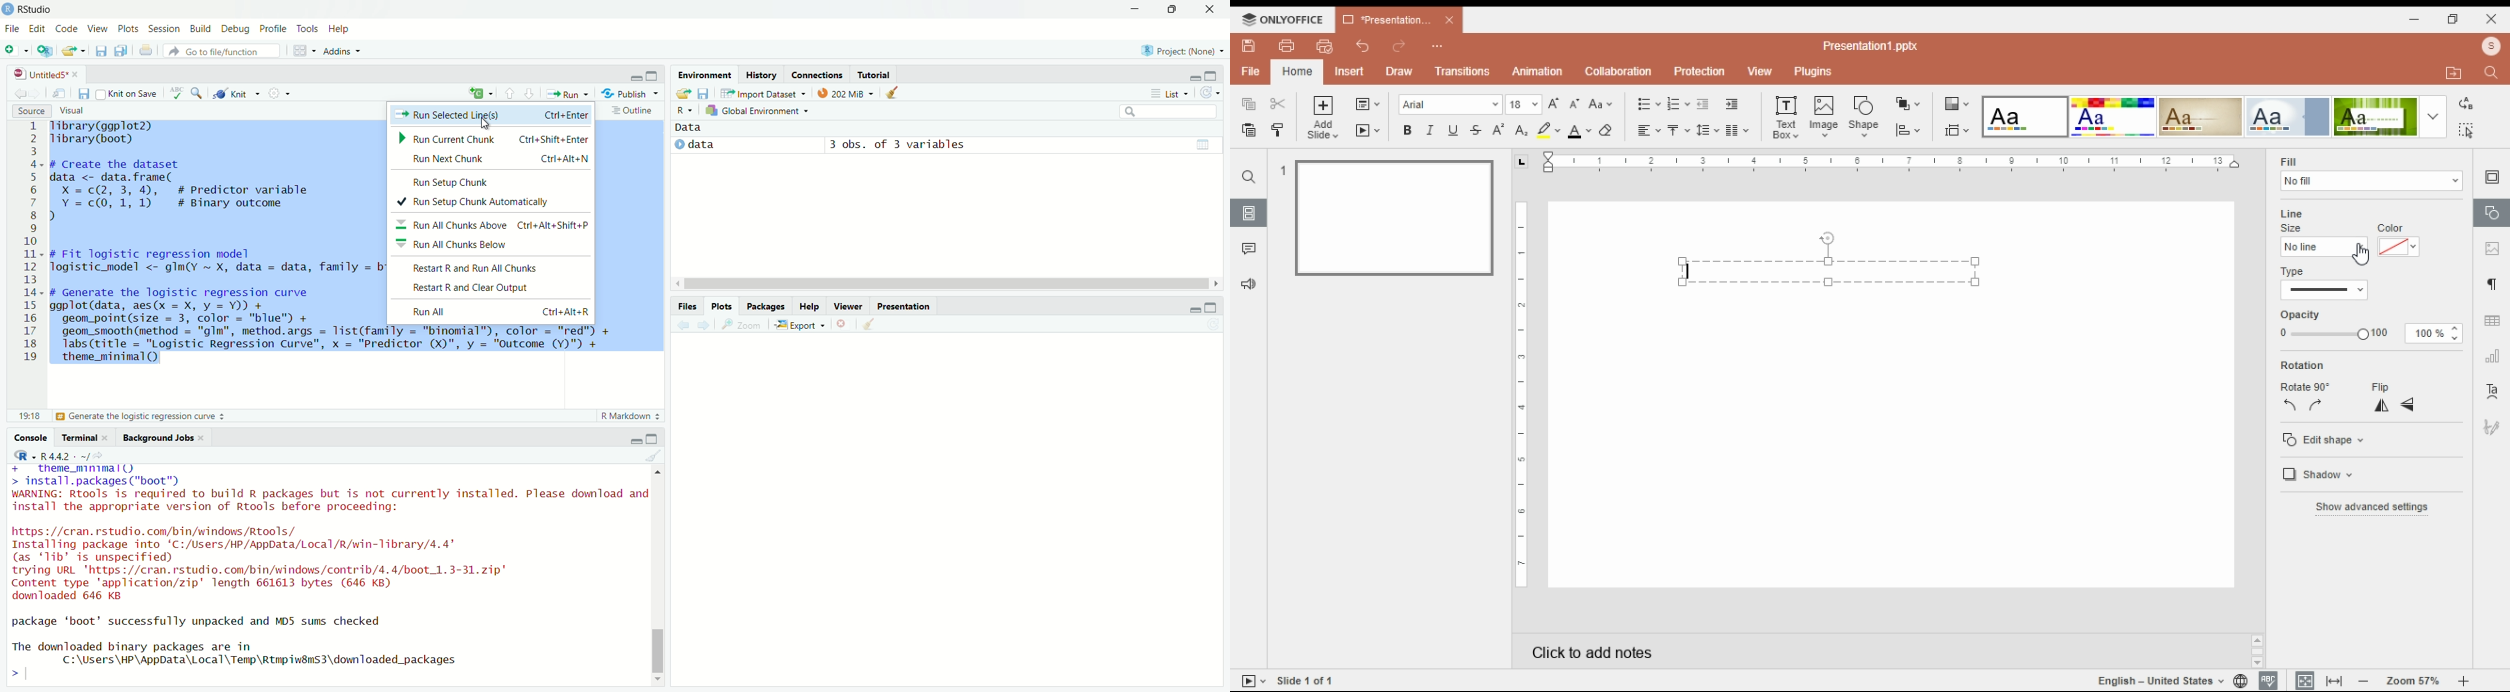 Image resolution: width=2520 pixels, height=700 pixels. I want to click on minimize, so click(1135, 9).